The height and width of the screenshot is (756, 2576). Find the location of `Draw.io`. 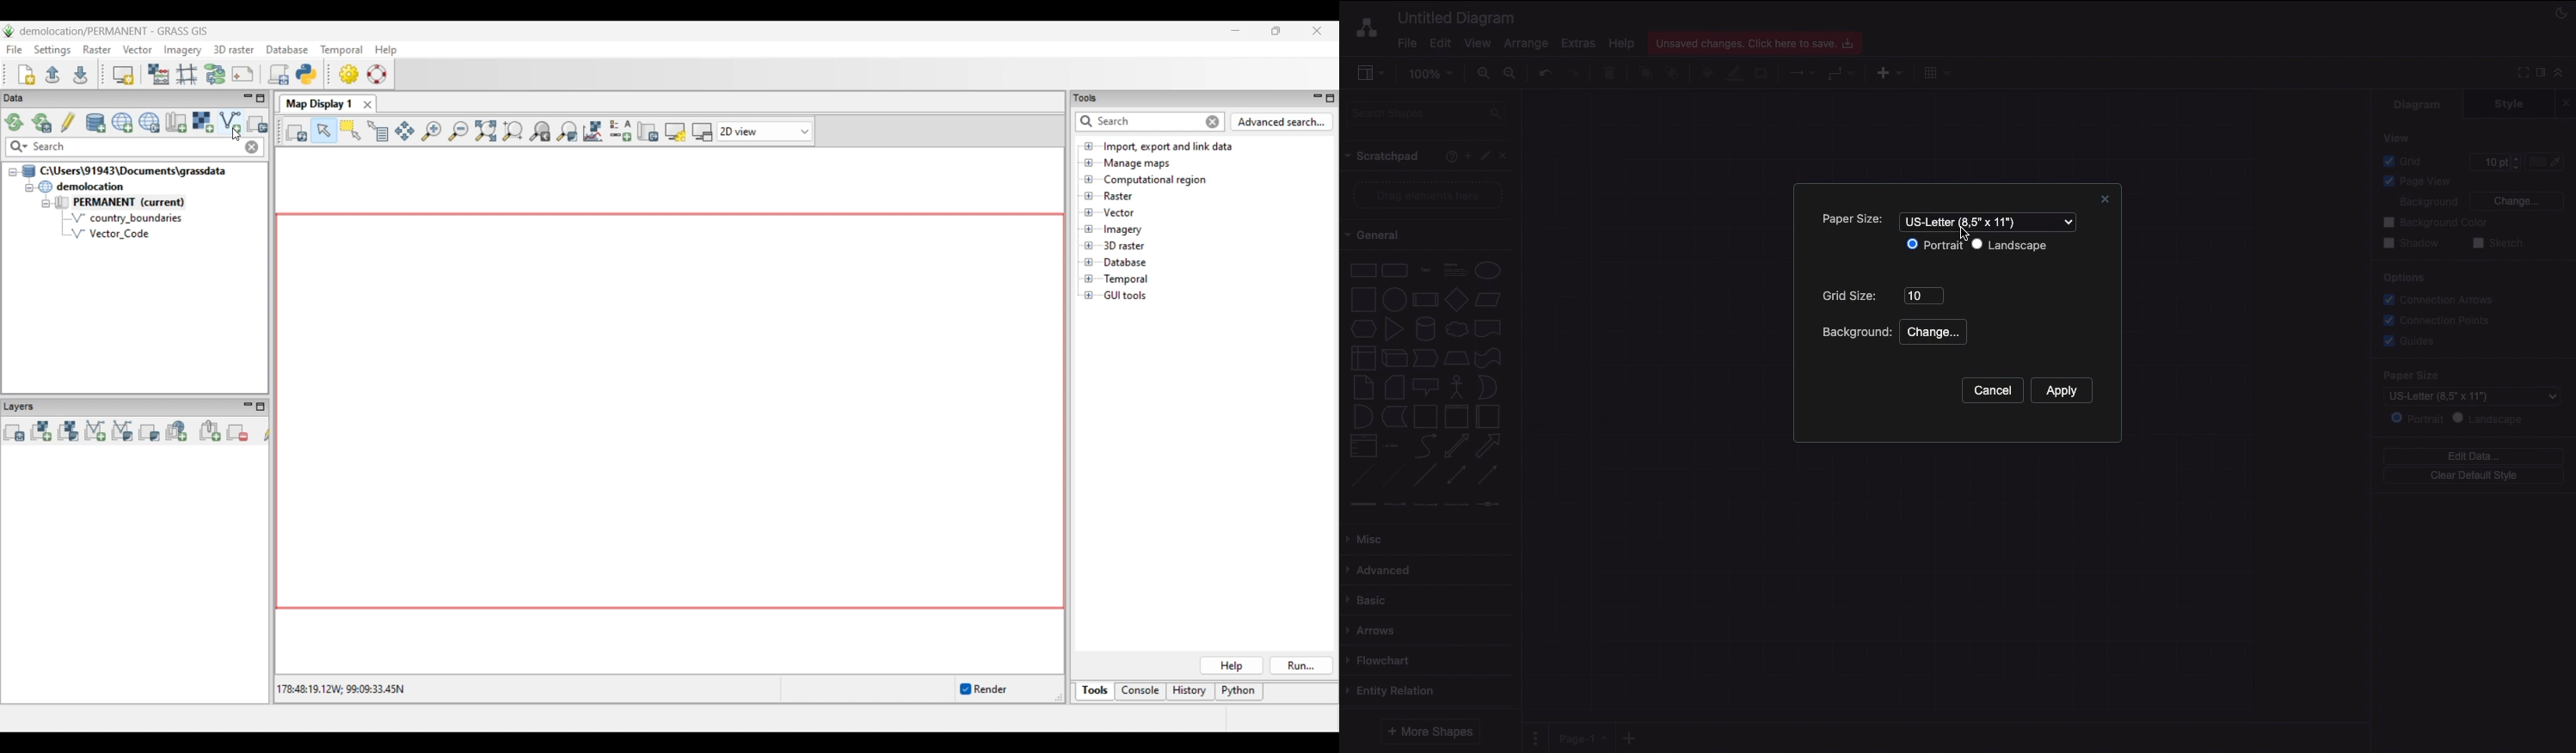

Draw.io is located at coordinates (1363, 28).